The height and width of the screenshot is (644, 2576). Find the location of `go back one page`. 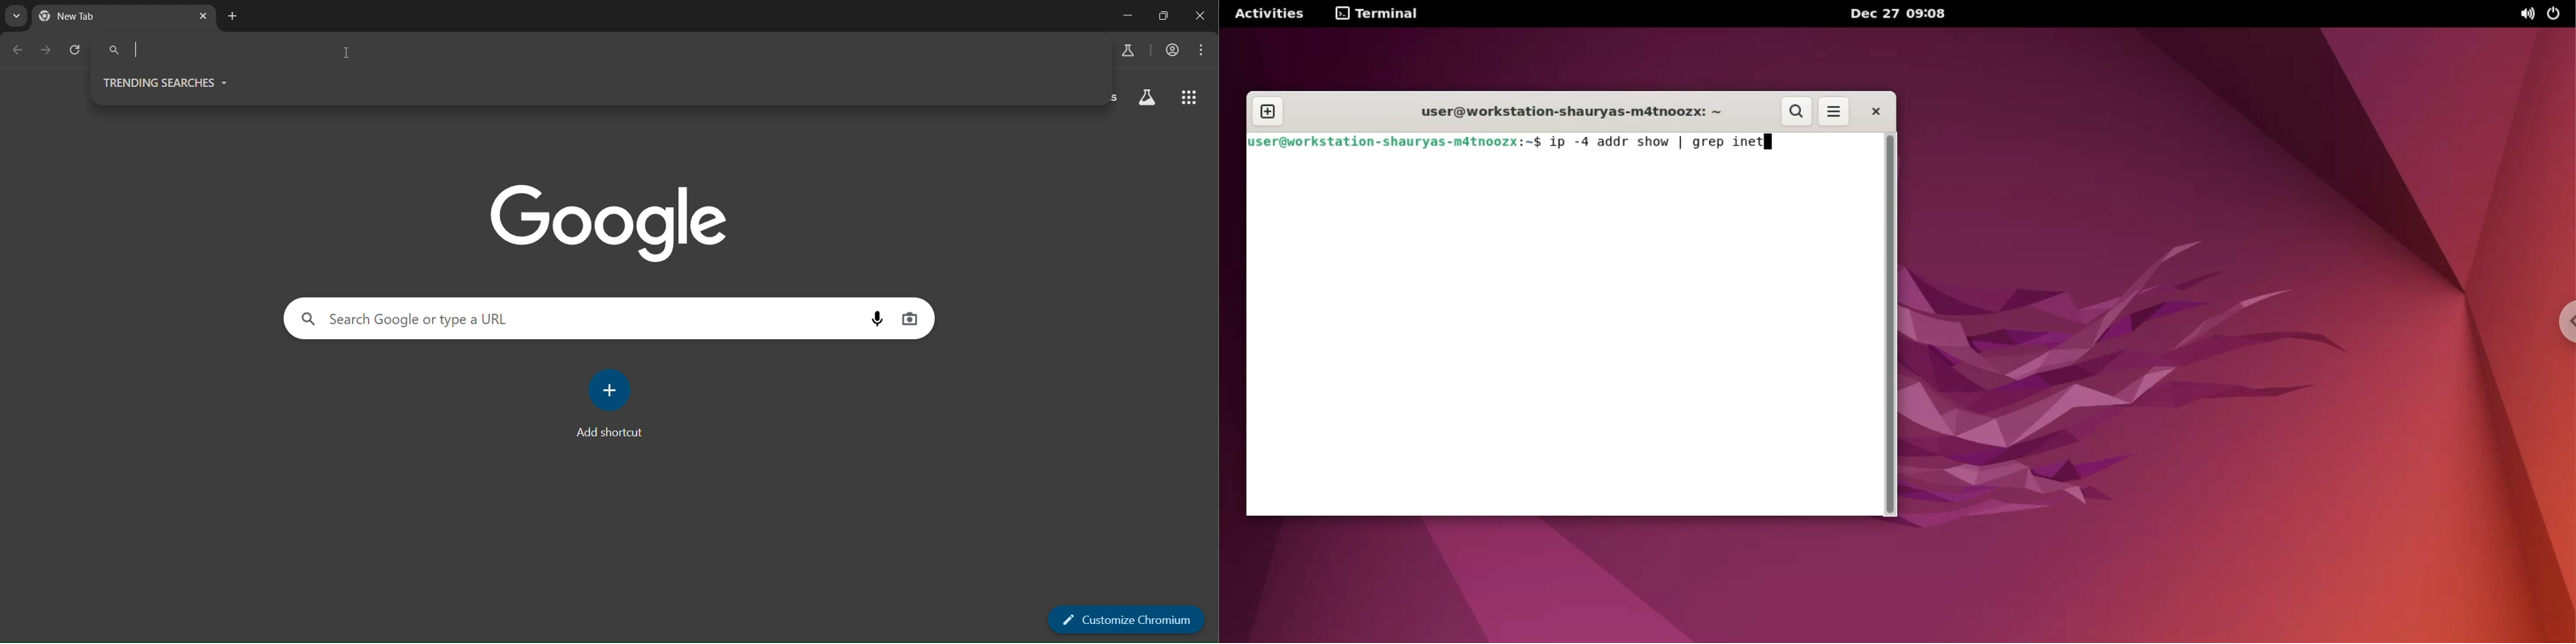

go back one page is located at coordinates (20, 50).